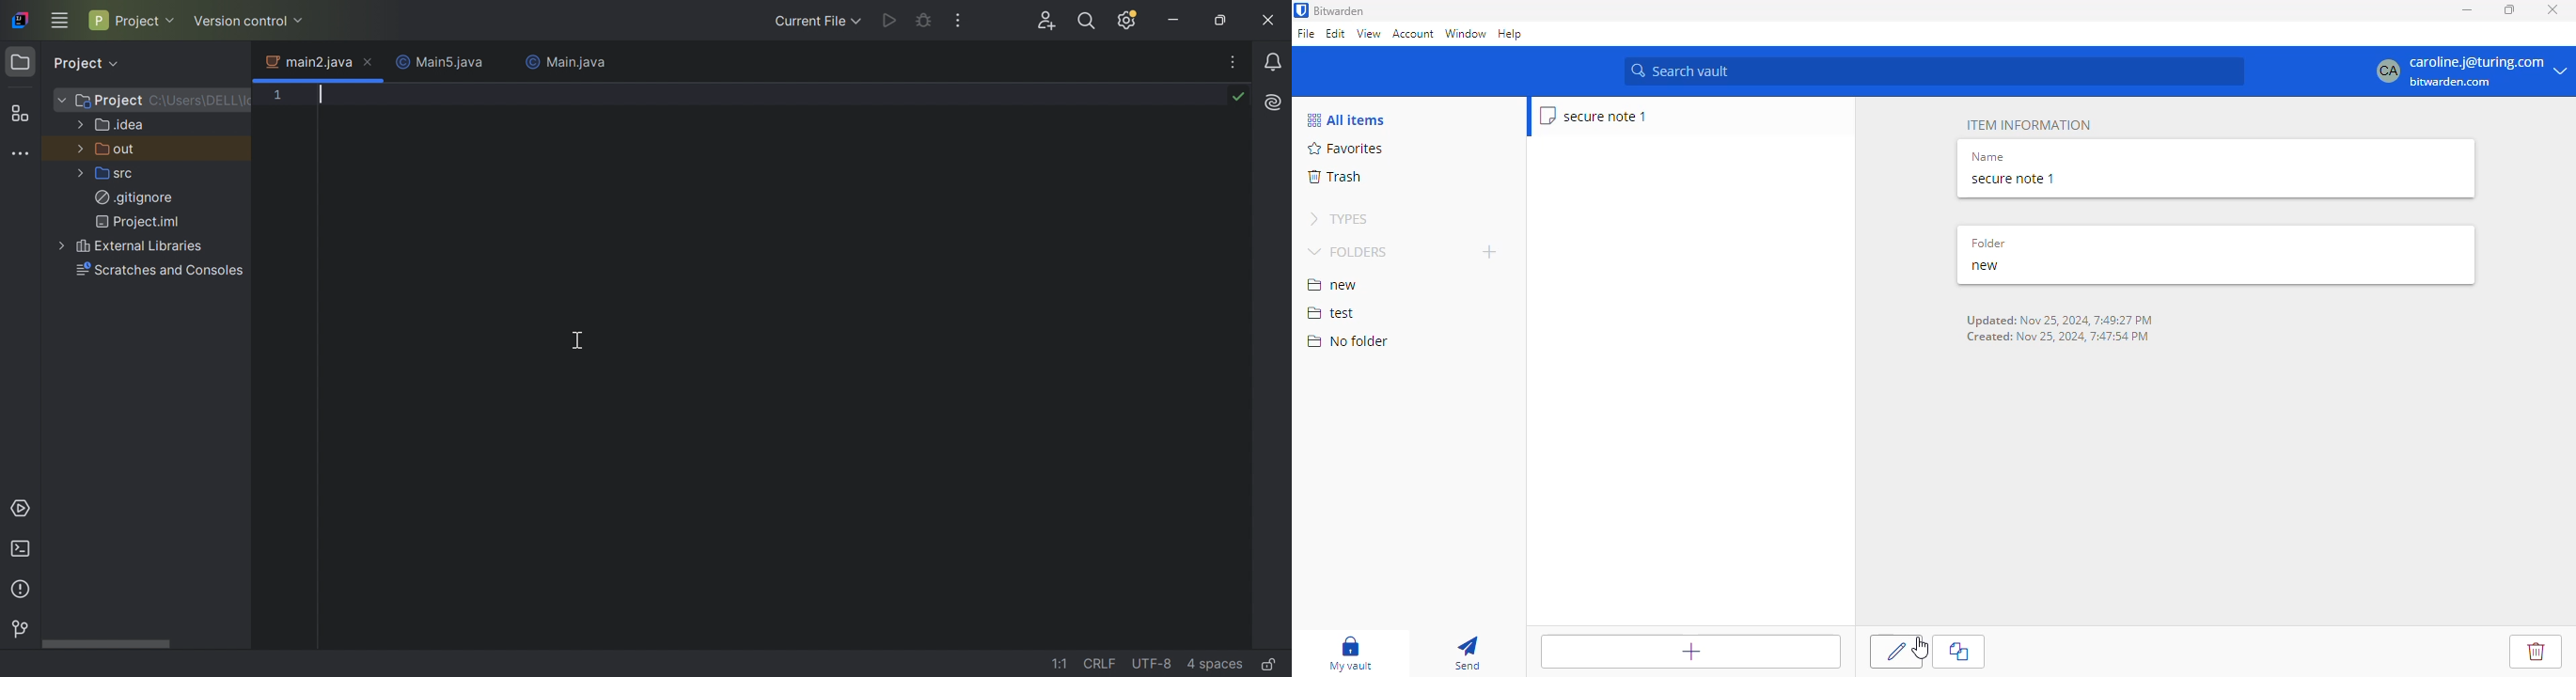 The image size is (2576, 700). What do you see at coordinates (2471, 71) in the screenshot?
I see `profile` at bounding box center [2471, 71].